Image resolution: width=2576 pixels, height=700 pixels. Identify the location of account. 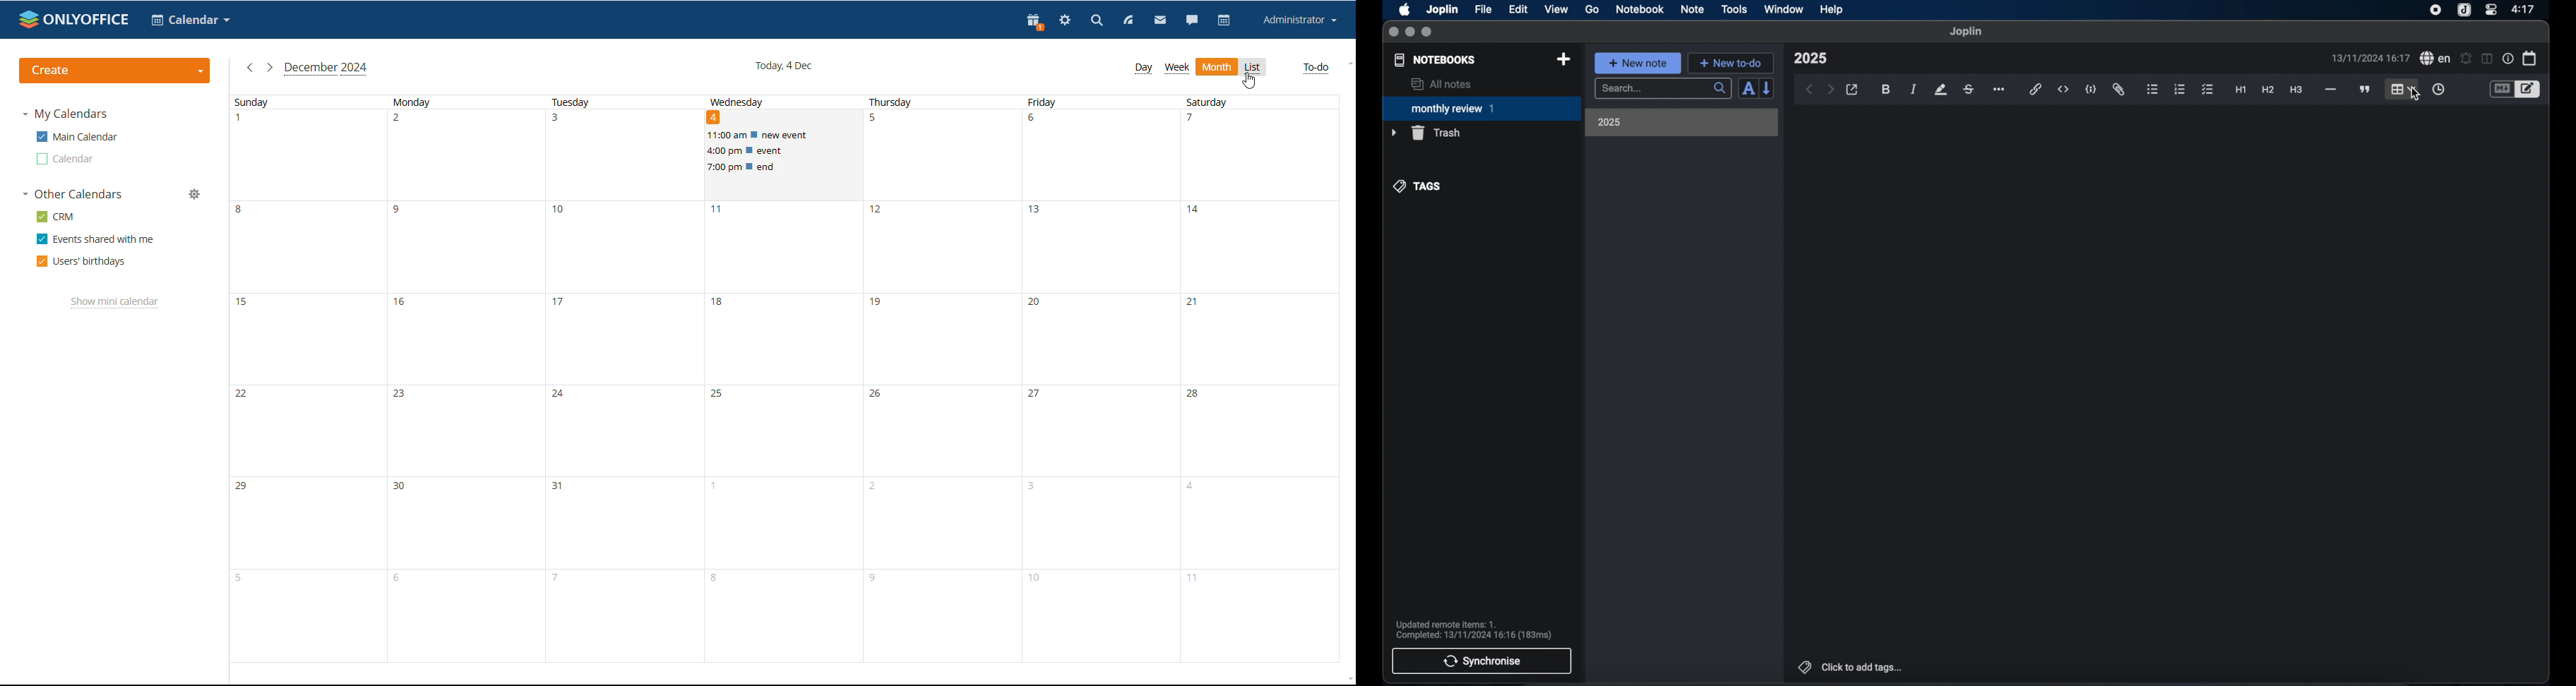
(1296, 20).